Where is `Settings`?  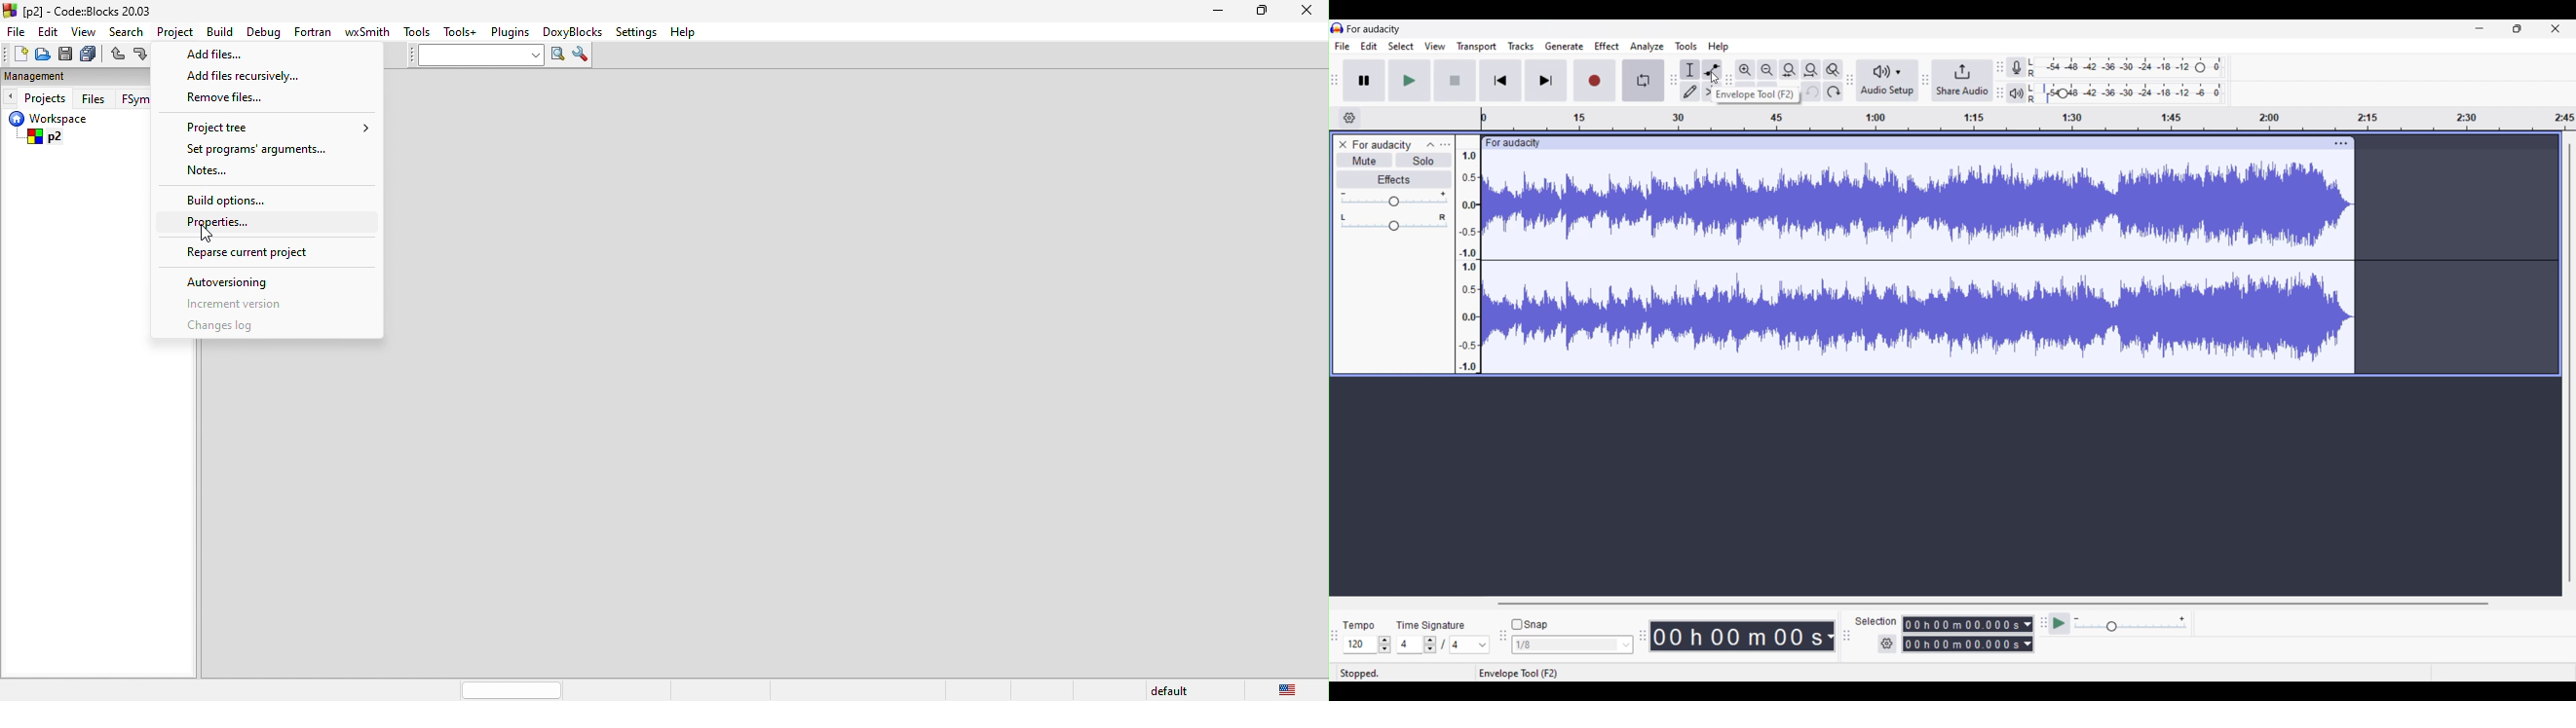
Settings is located at coordinates (1888, 644).